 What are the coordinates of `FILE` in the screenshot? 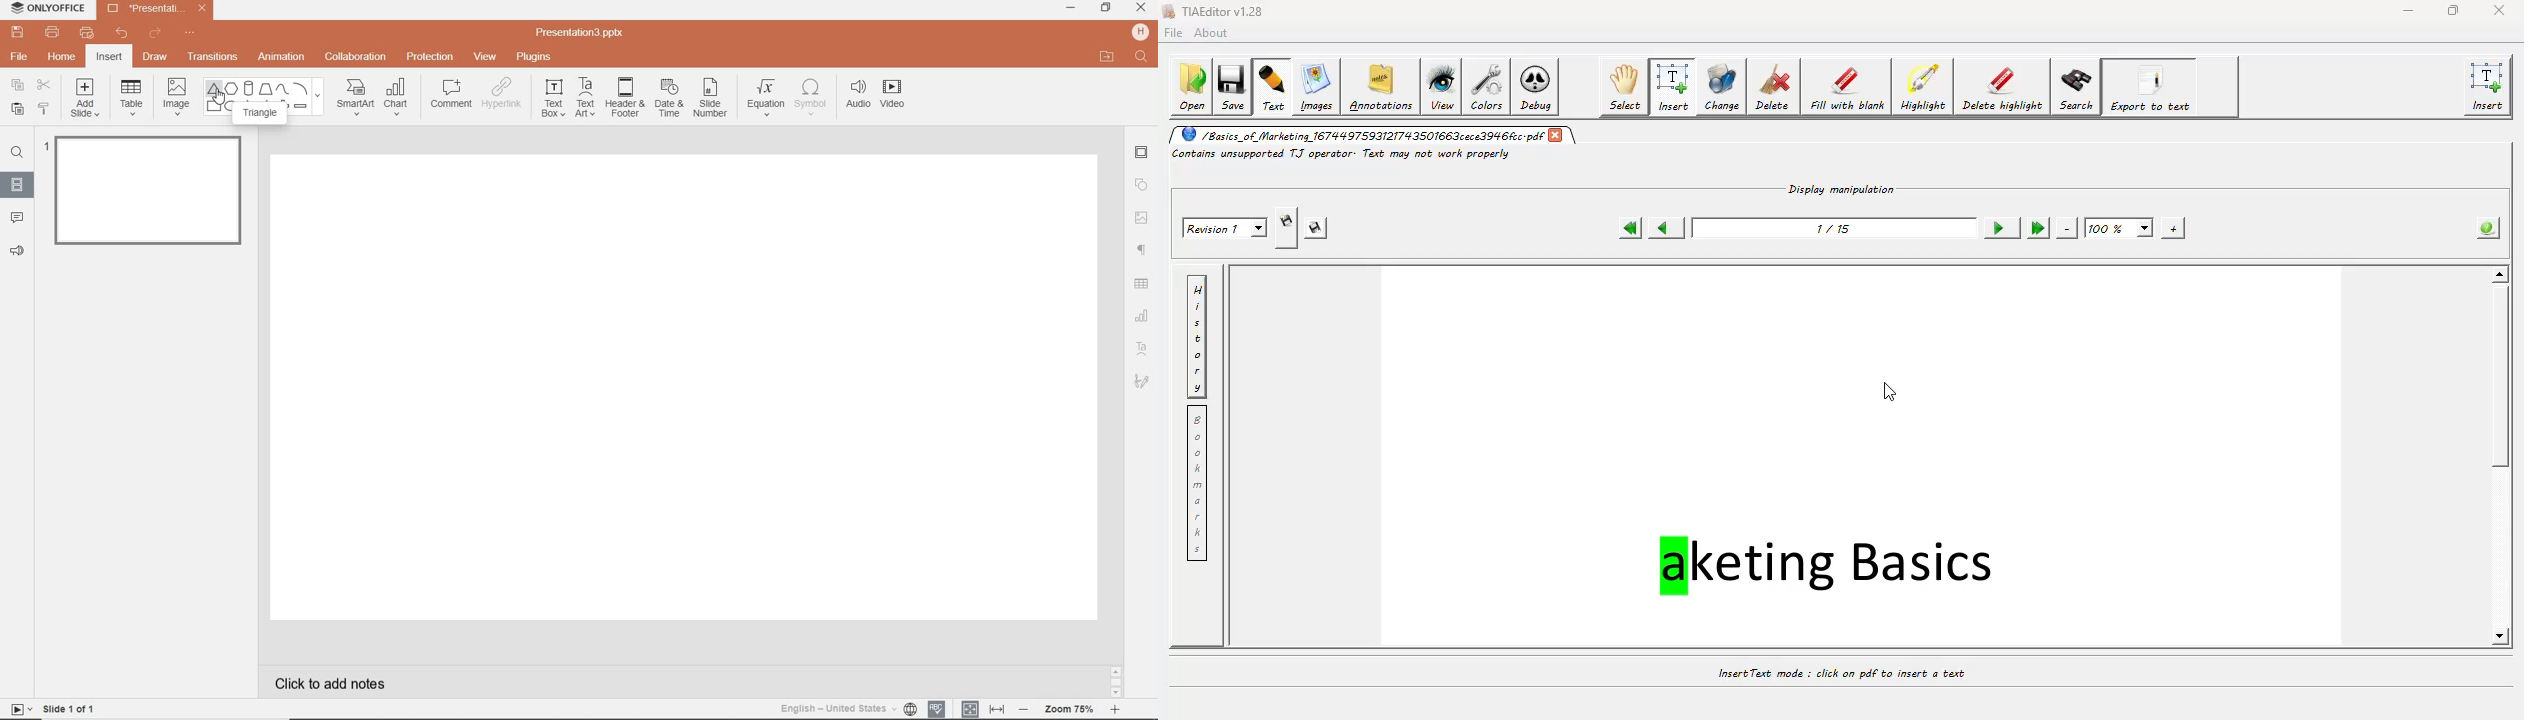 It's located at (21, 54).